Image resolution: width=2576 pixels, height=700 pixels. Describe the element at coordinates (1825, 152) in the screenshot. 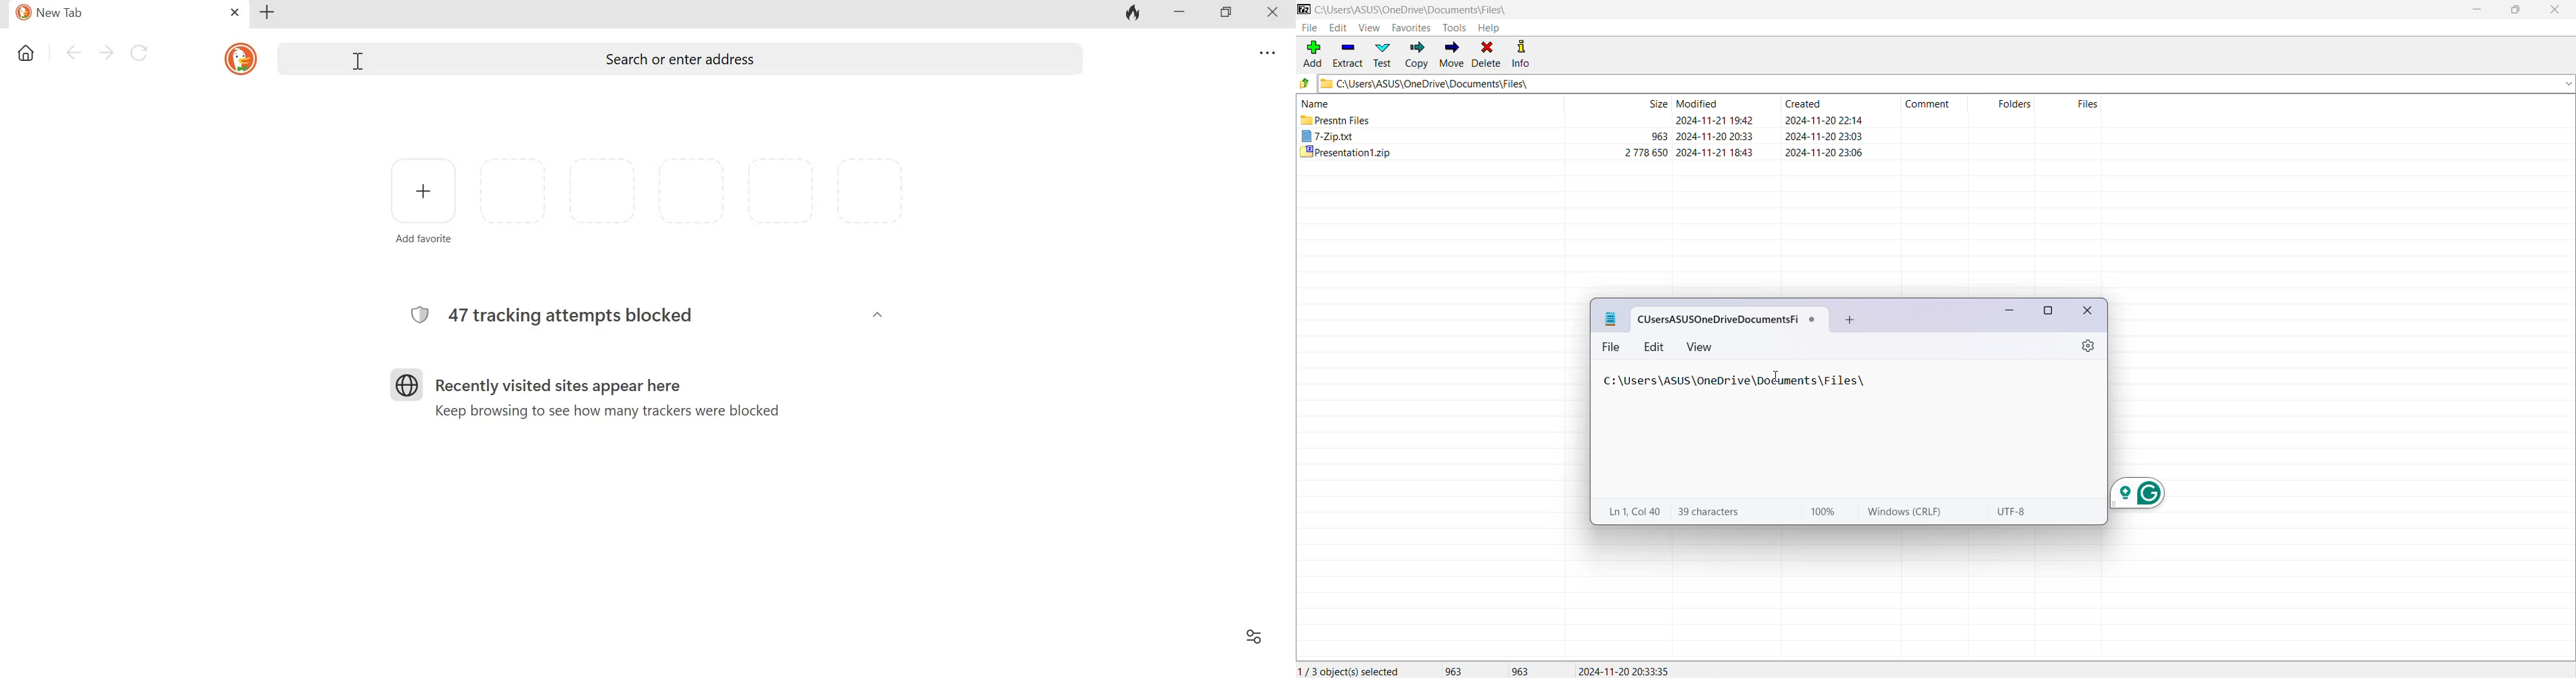

I see `created date & time` at that location.